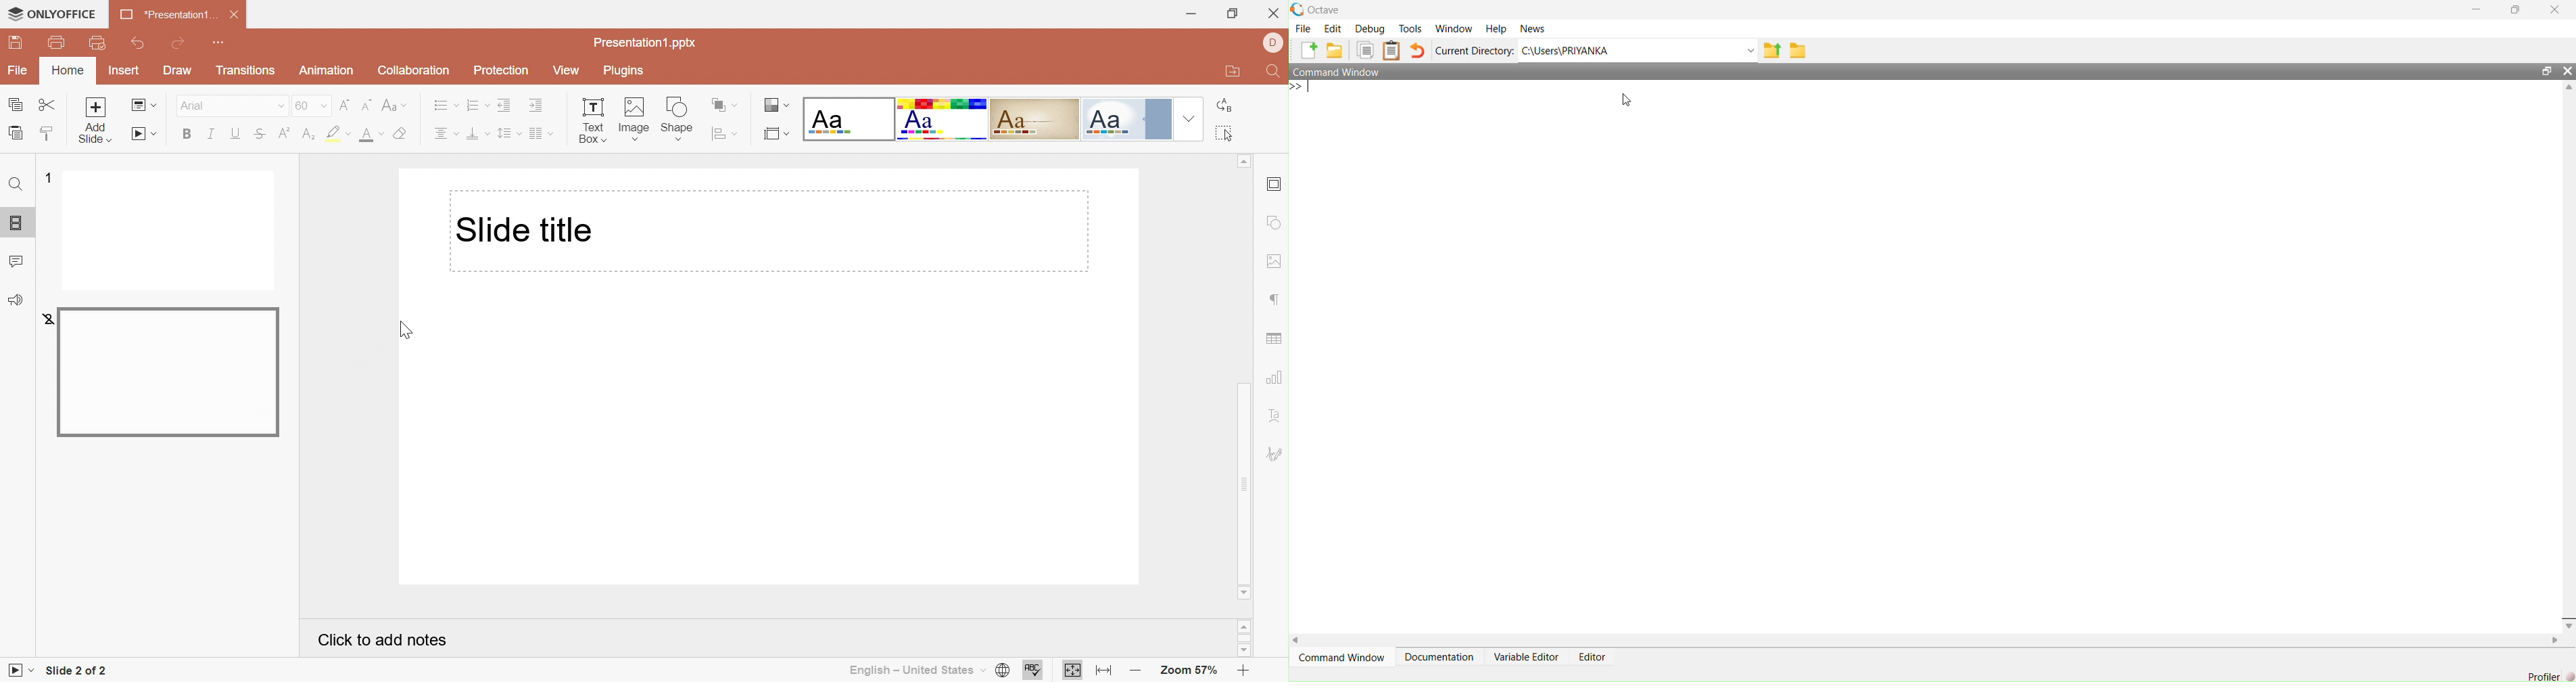 This screenshot has height=700, width=2576. What do you see at coordinates (16, 70) in the screenshot?
I see `File` at bounding box center [16, 70].